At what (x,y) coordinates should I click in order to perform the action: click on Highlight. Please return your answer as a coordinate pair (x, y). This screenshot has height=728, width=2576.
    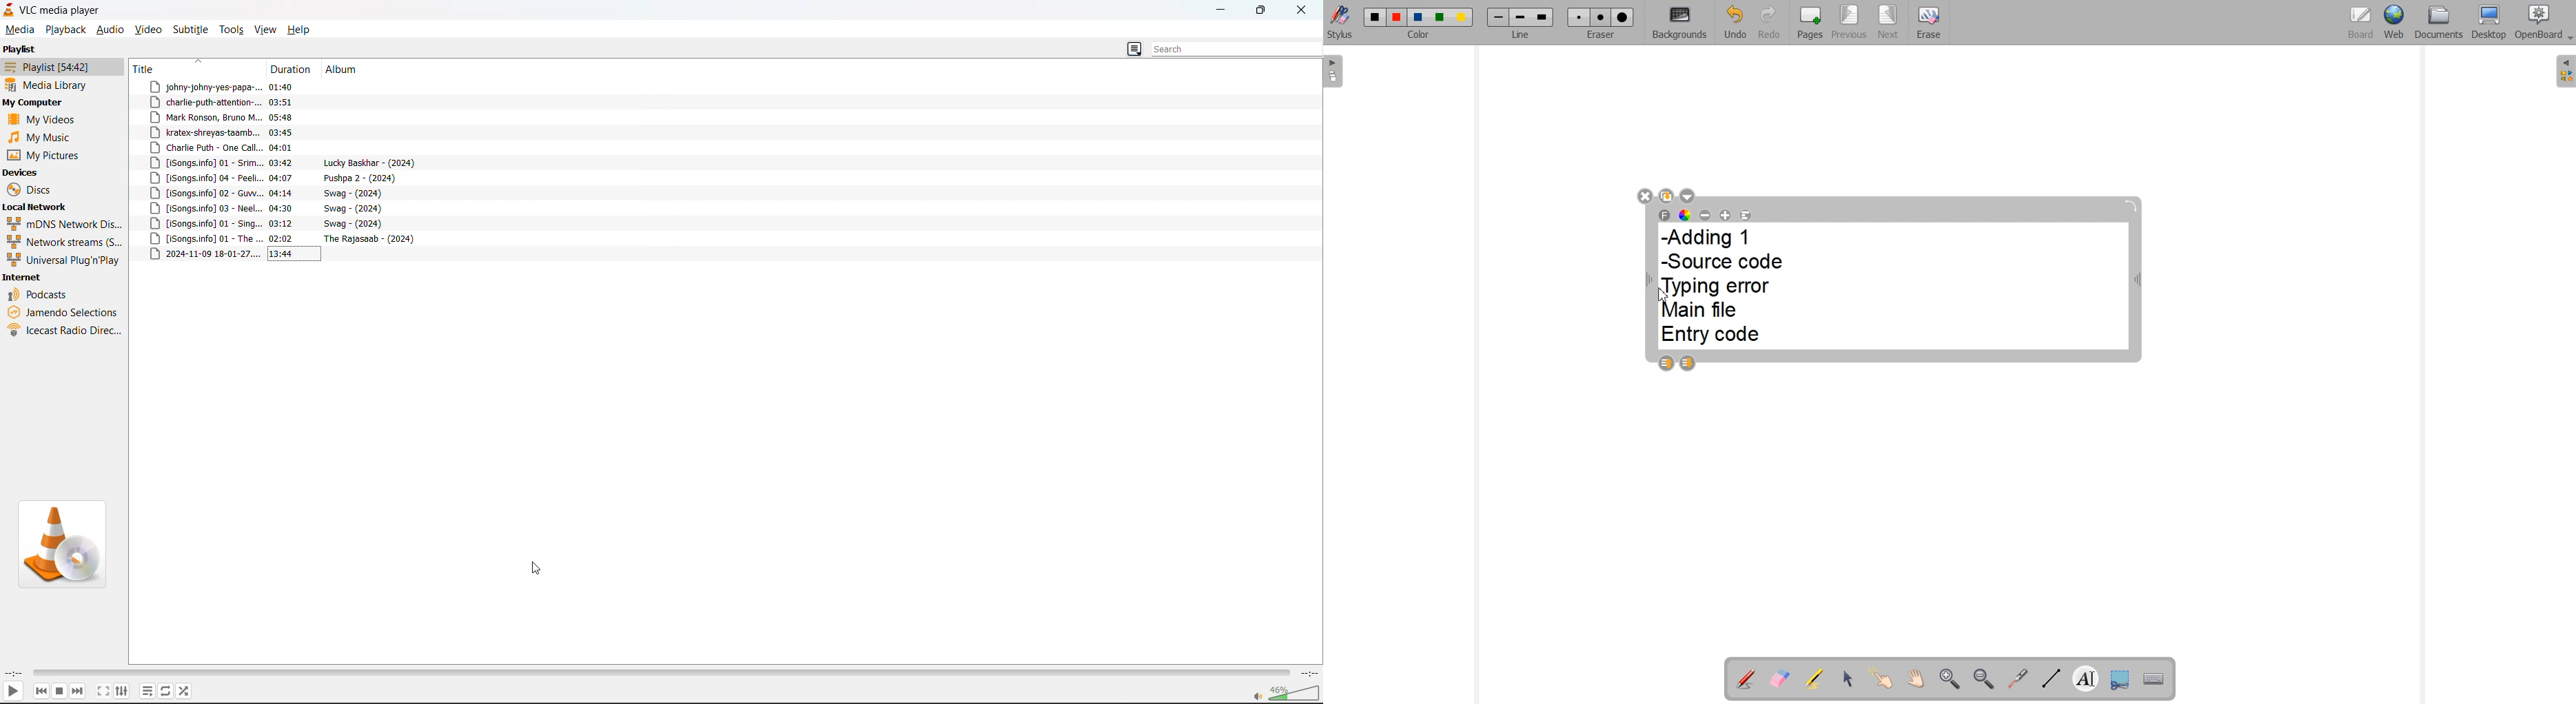
    Looking at the image, I should click on (1815, 678).